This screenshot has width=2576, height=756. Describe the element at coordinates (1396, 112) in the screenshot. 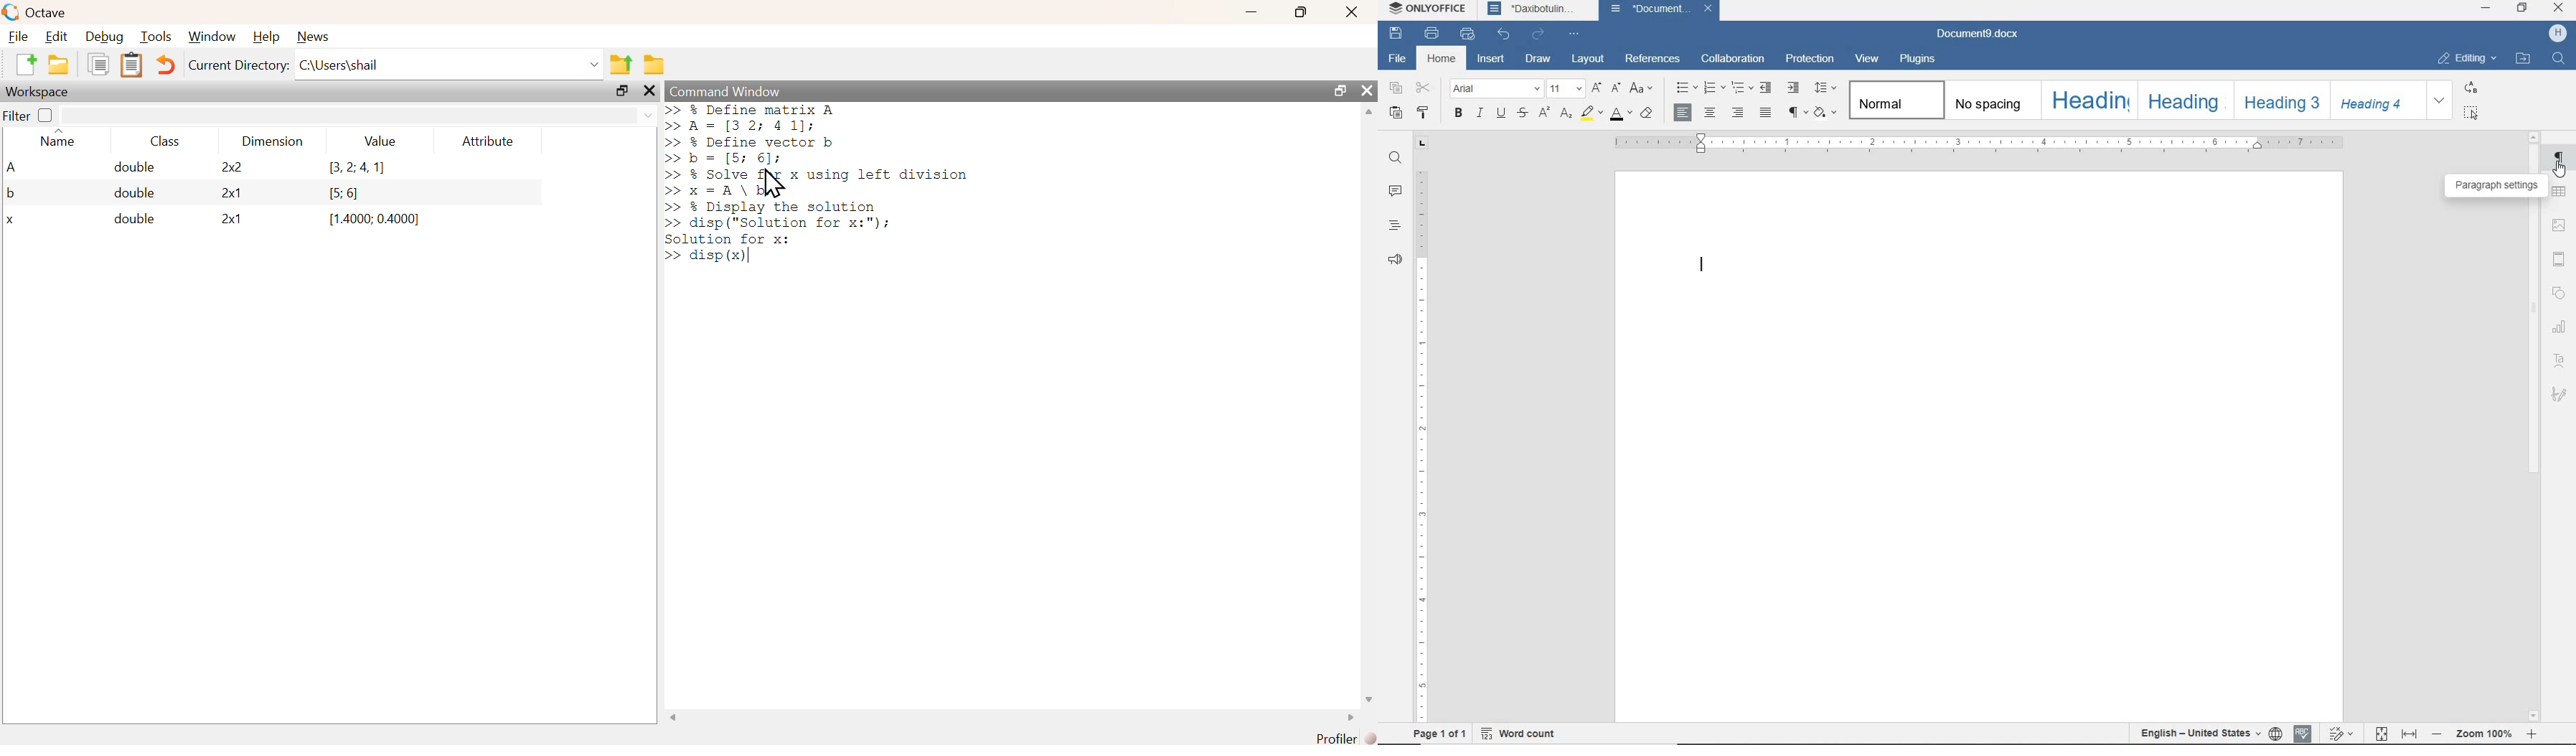

I see `paste` at that location.